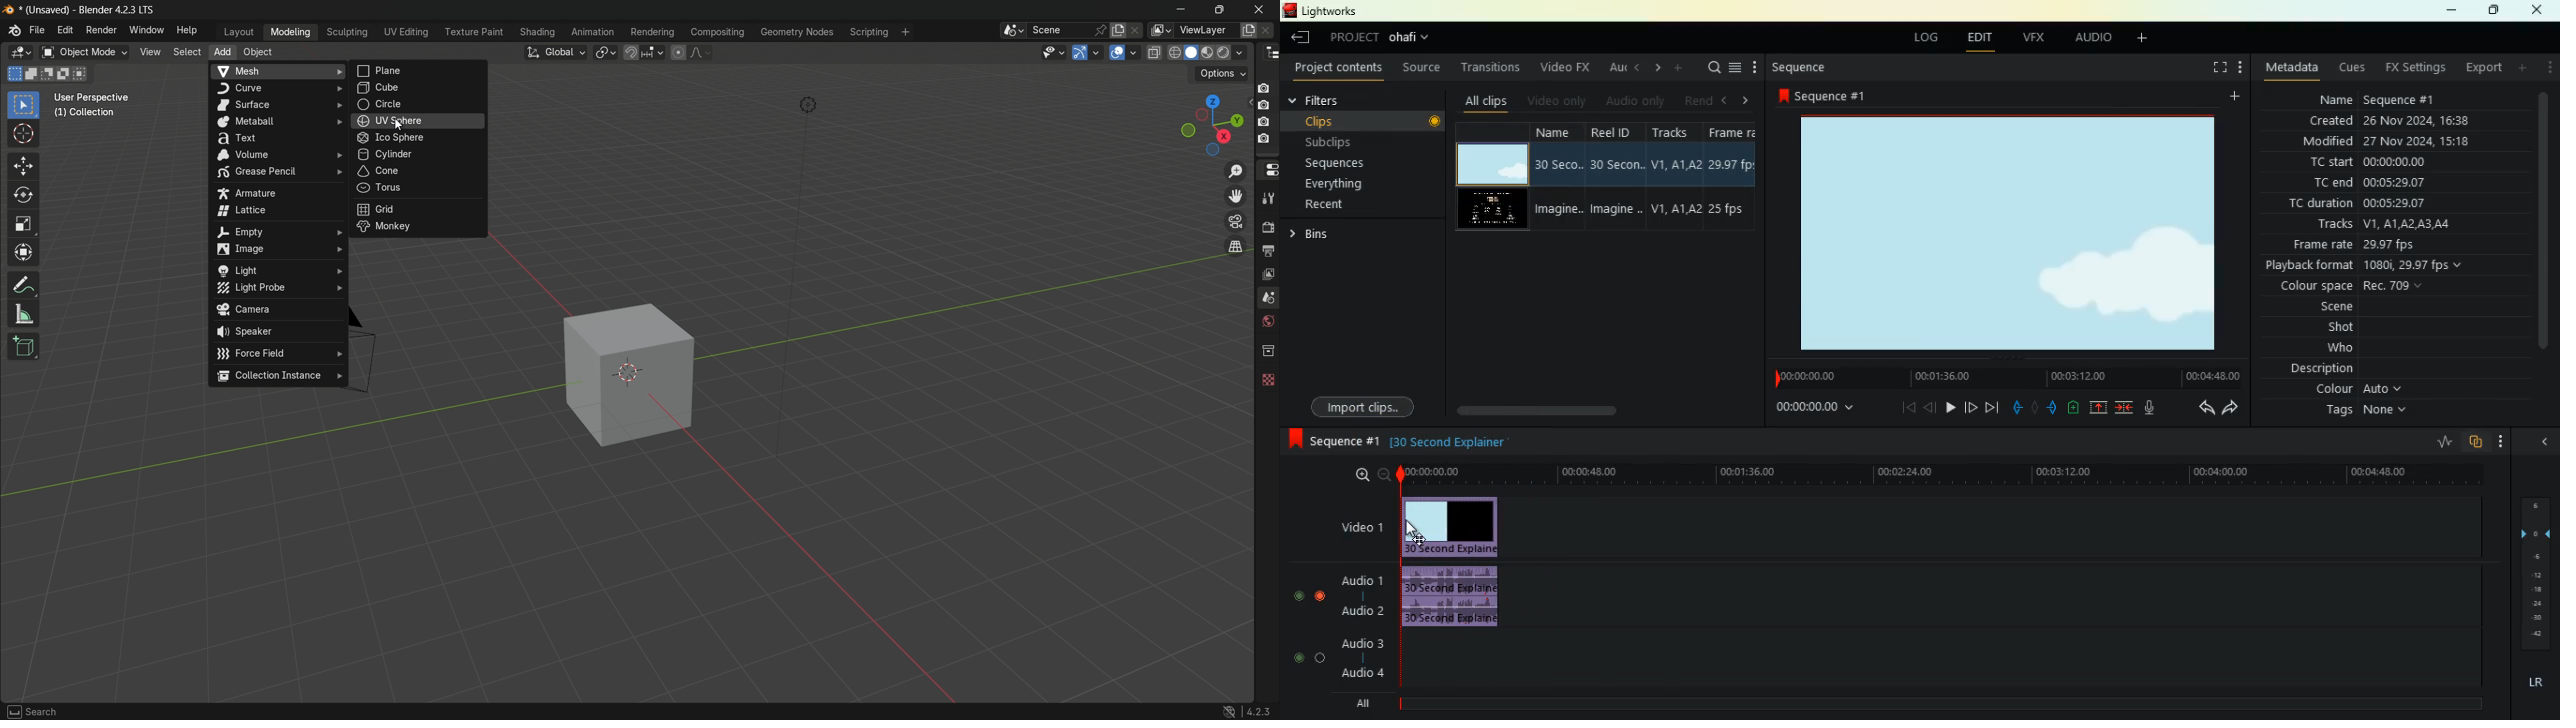 This screenshot has width=2576, height=728. I want to click on object, so click(258, 54).